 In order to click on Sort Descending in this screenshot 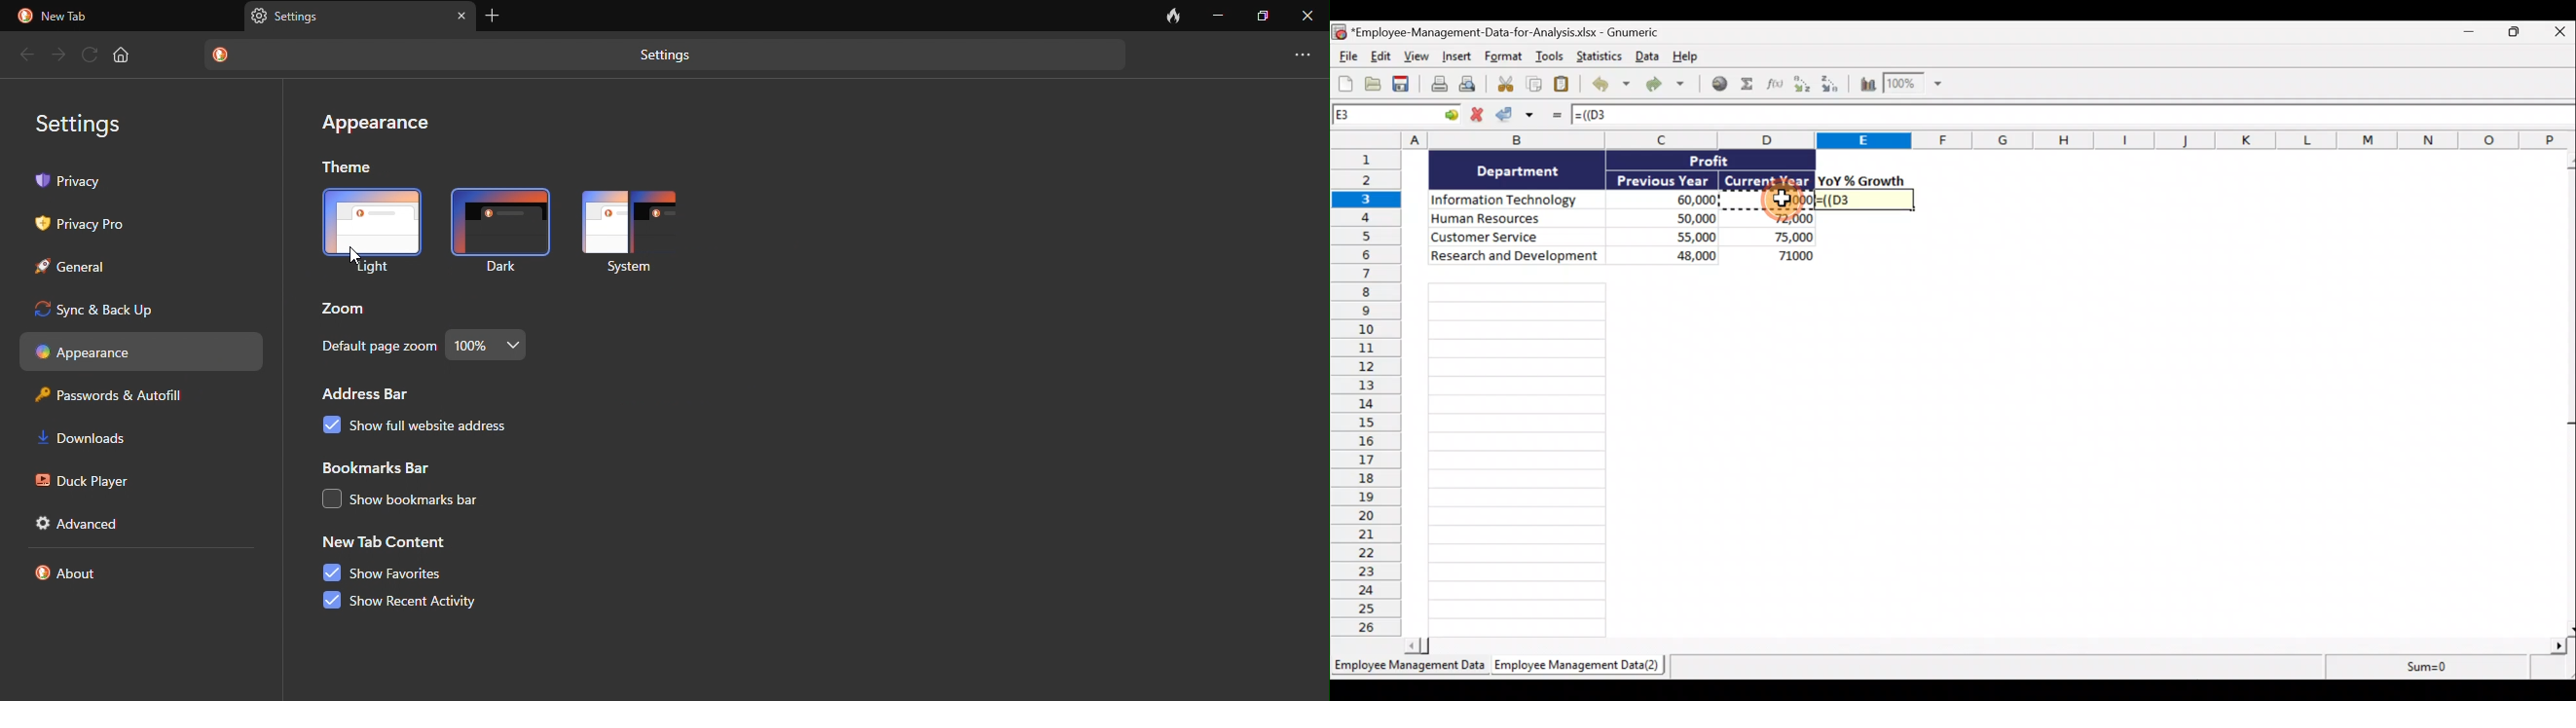, I will do `click(1832, 86)`.